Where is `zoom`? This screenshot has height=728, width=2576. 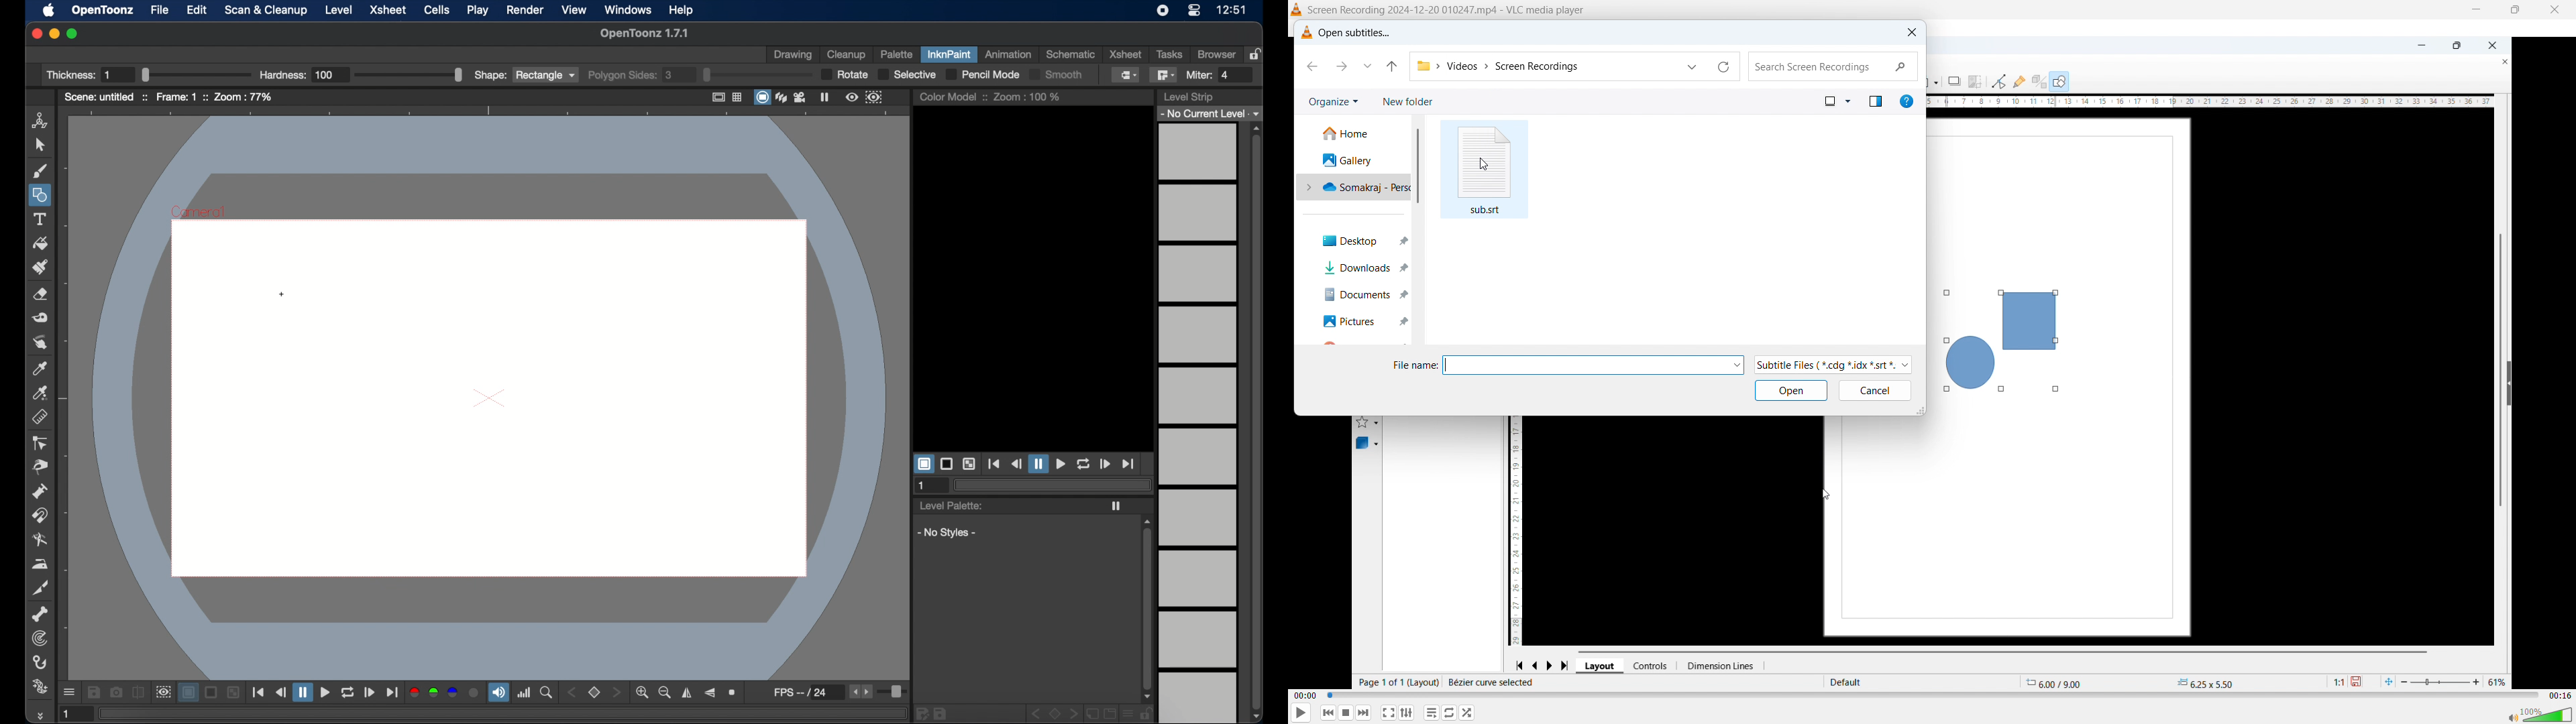
zoom is located at coordinates (2457, 680).